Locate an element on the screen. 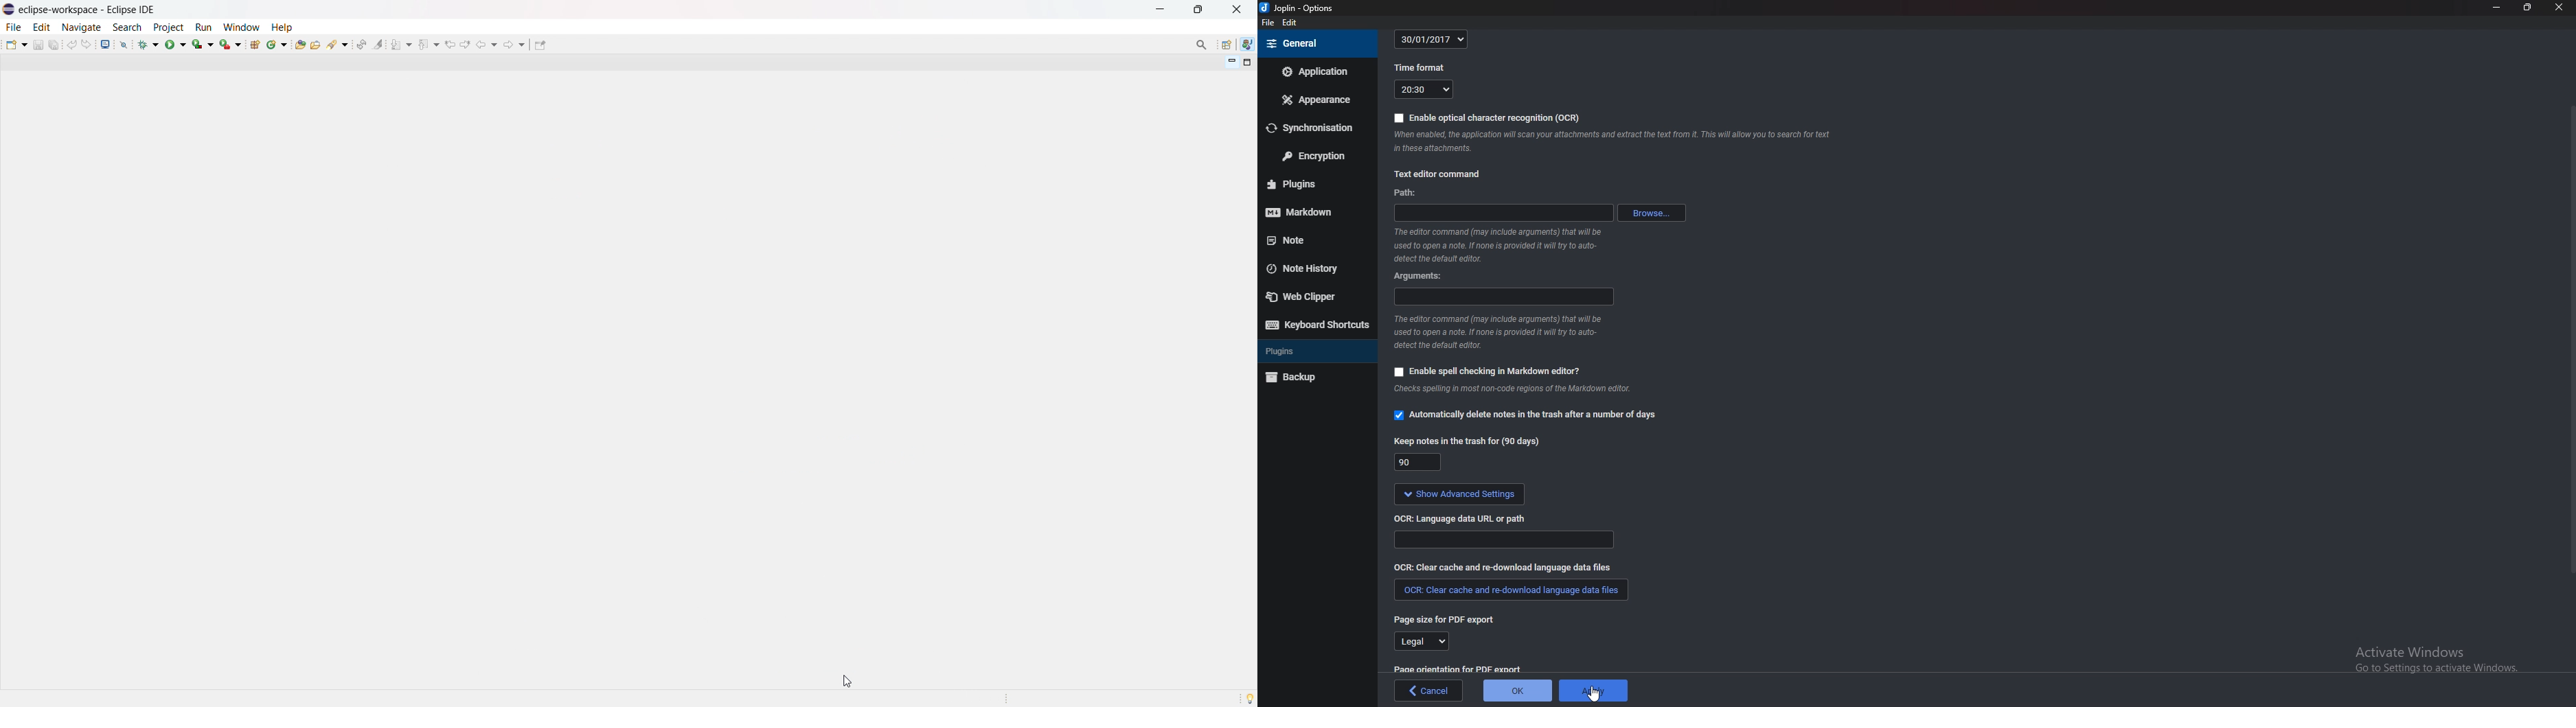 The image size is (2576, 728). path is located at coordinates (1406, 192).